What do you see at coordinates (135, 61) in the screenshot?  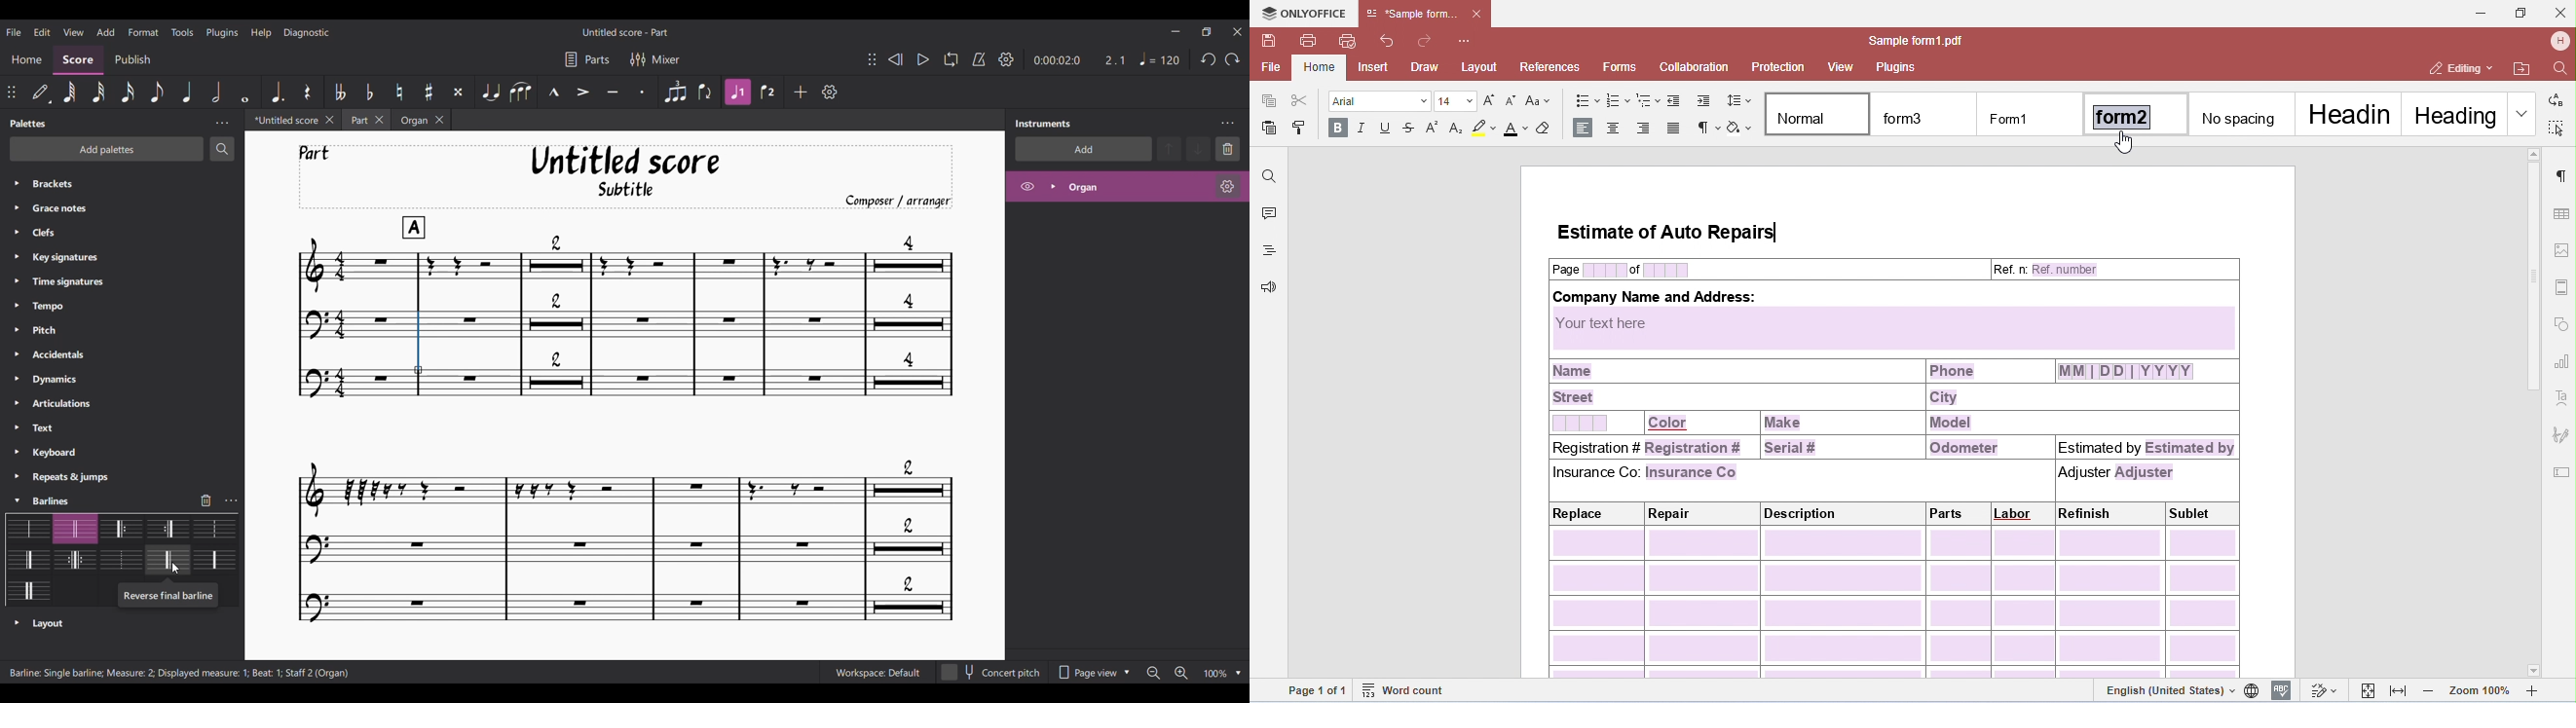 I see `Publish section` at bounding box center [135, 61].